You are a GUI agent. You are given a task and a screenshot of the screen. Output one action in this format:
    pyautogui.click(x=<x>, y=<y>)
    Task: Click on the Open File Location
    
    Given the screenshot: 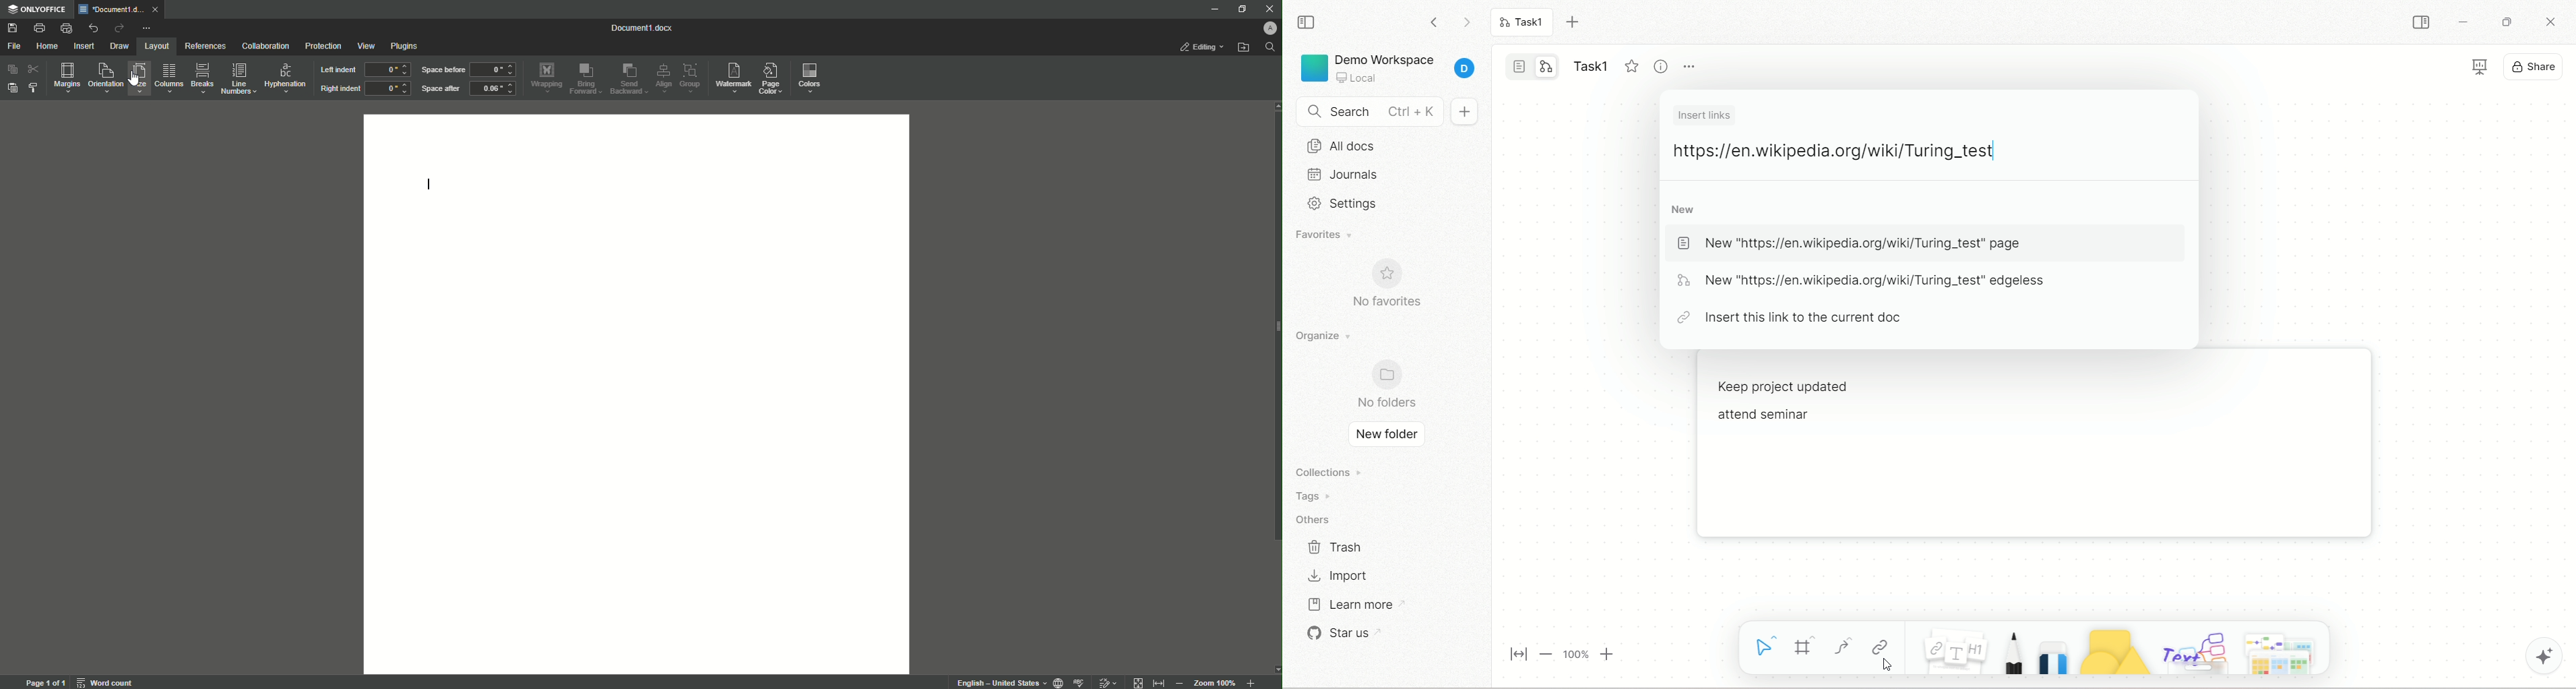 What is the action you would take?
    pyautogui.click(x=1243, y=49)
    